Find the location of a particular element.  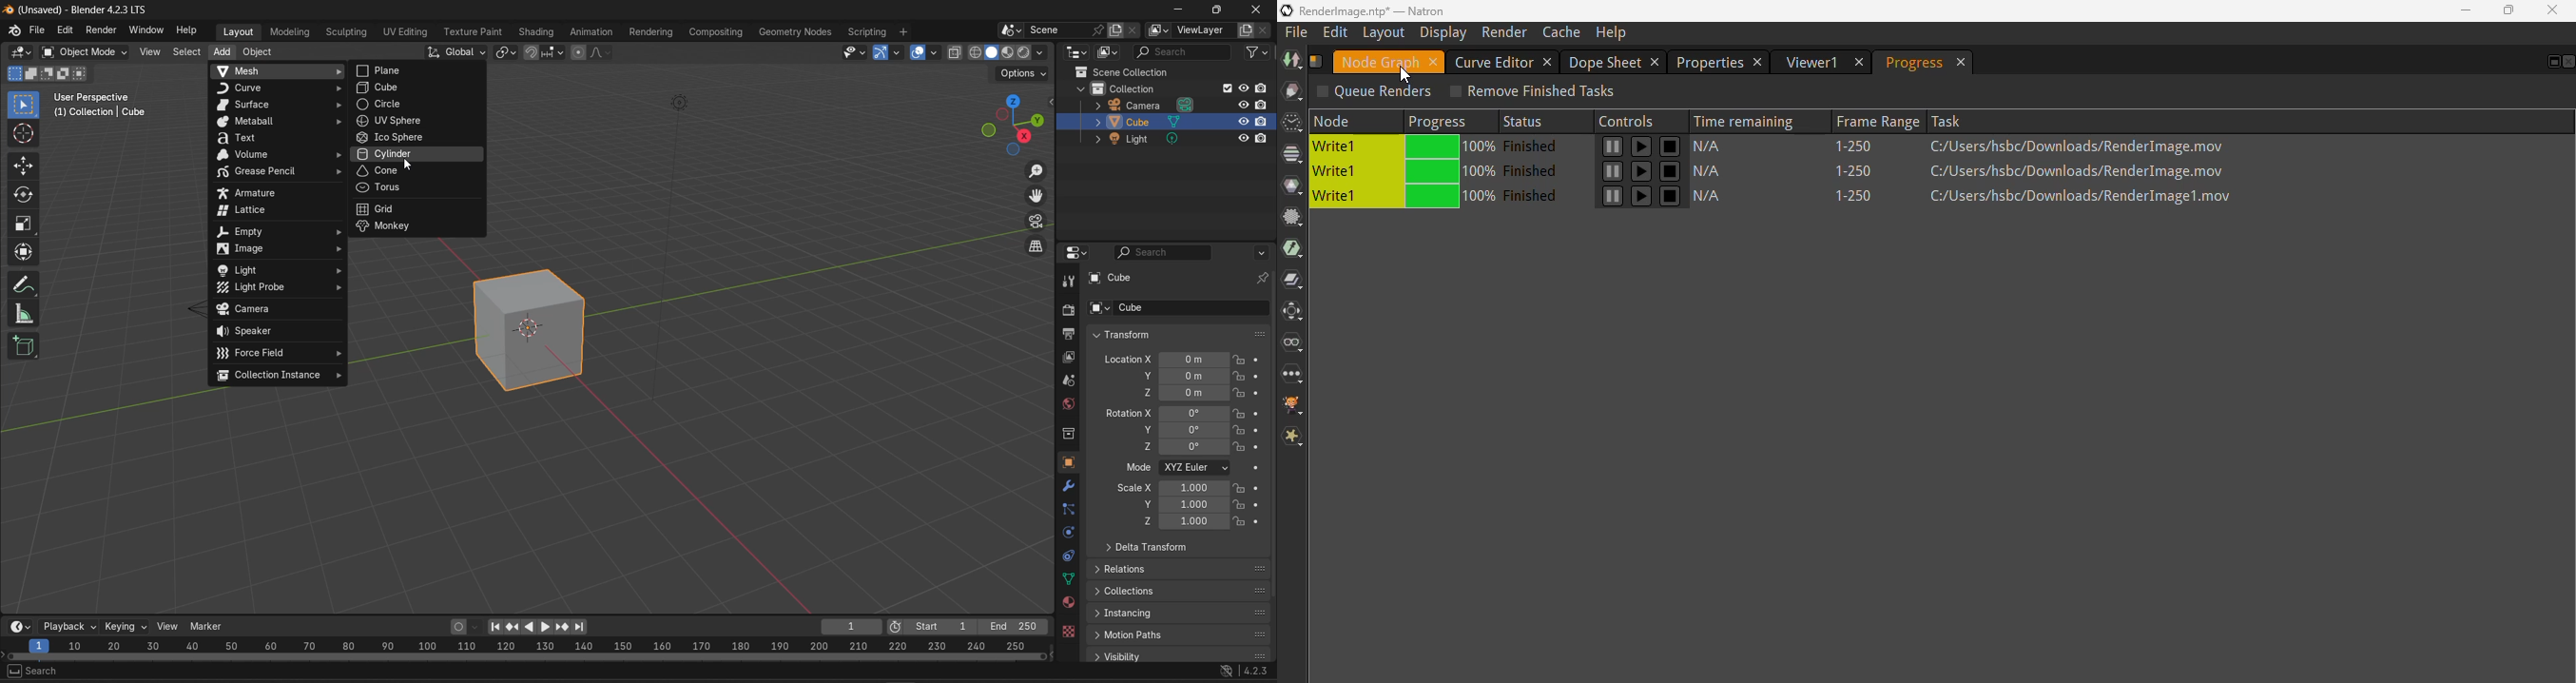

user perspective : cube is located at coordinates (104, 107).